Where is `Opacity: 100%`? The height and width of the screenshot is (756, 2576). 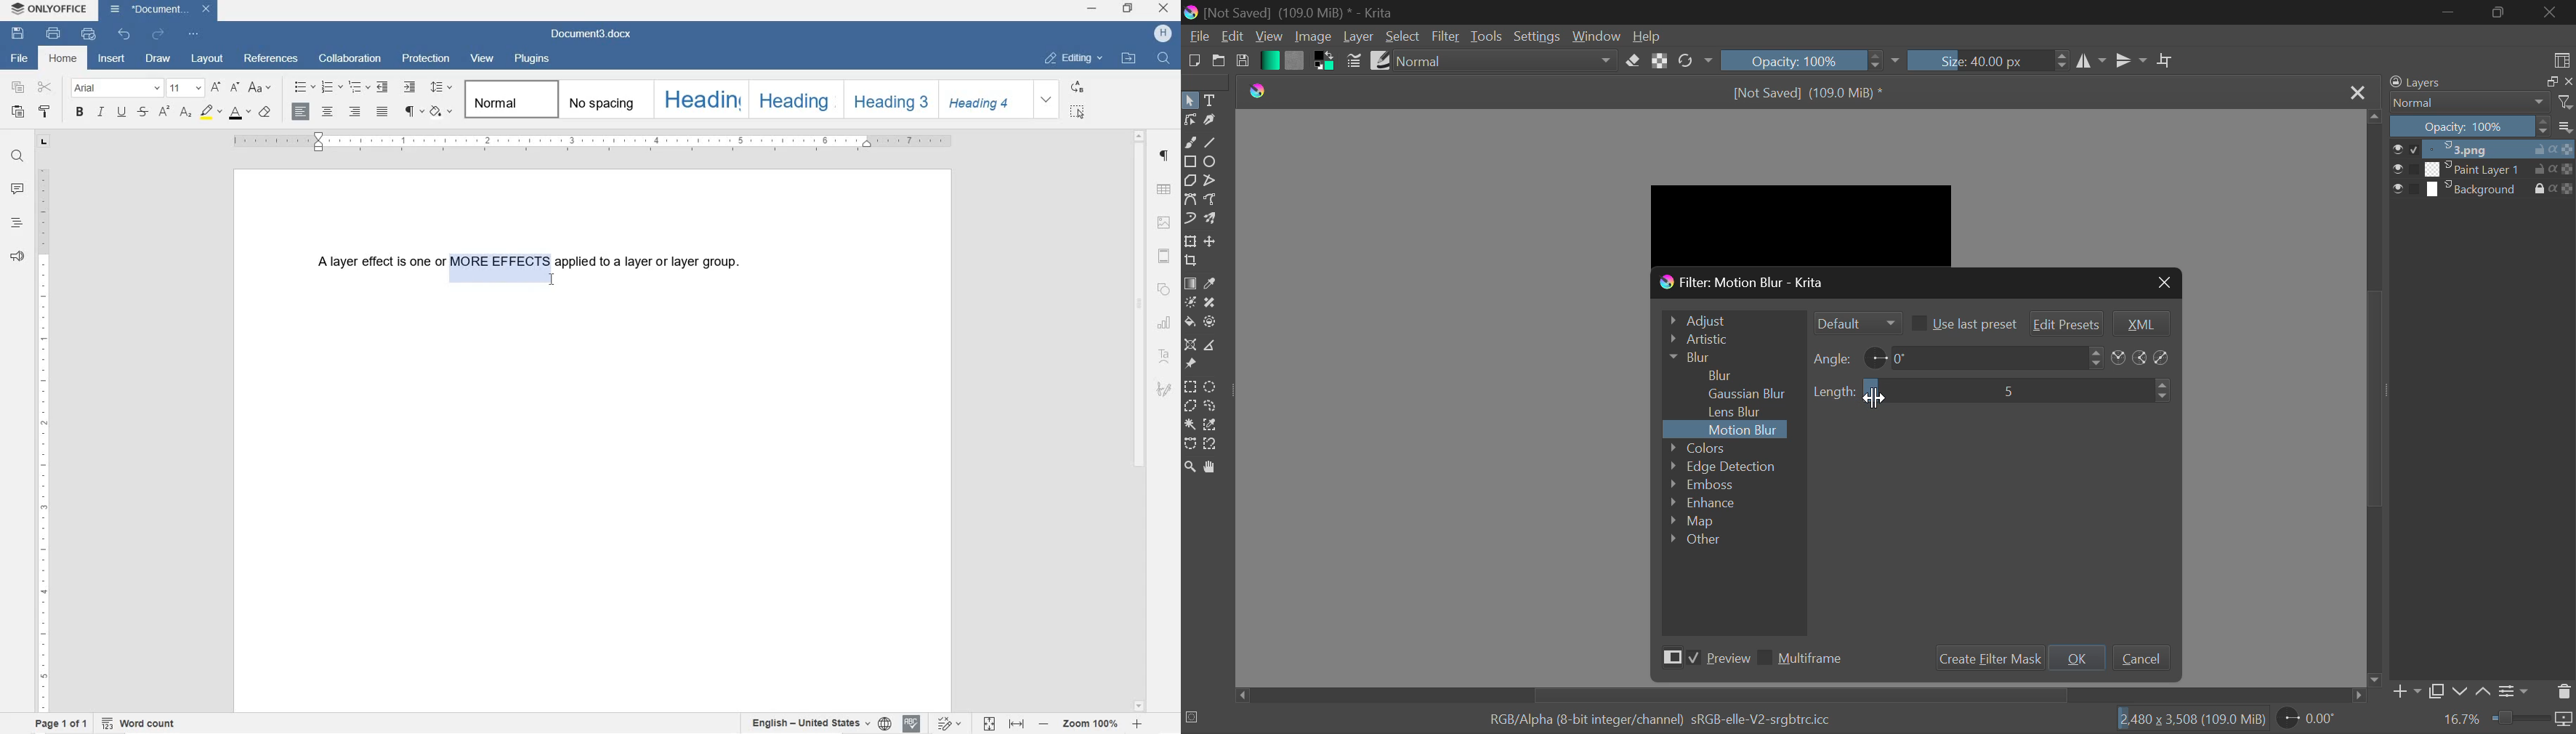 Opacity: 100% is located at coordinates (1790, 60).